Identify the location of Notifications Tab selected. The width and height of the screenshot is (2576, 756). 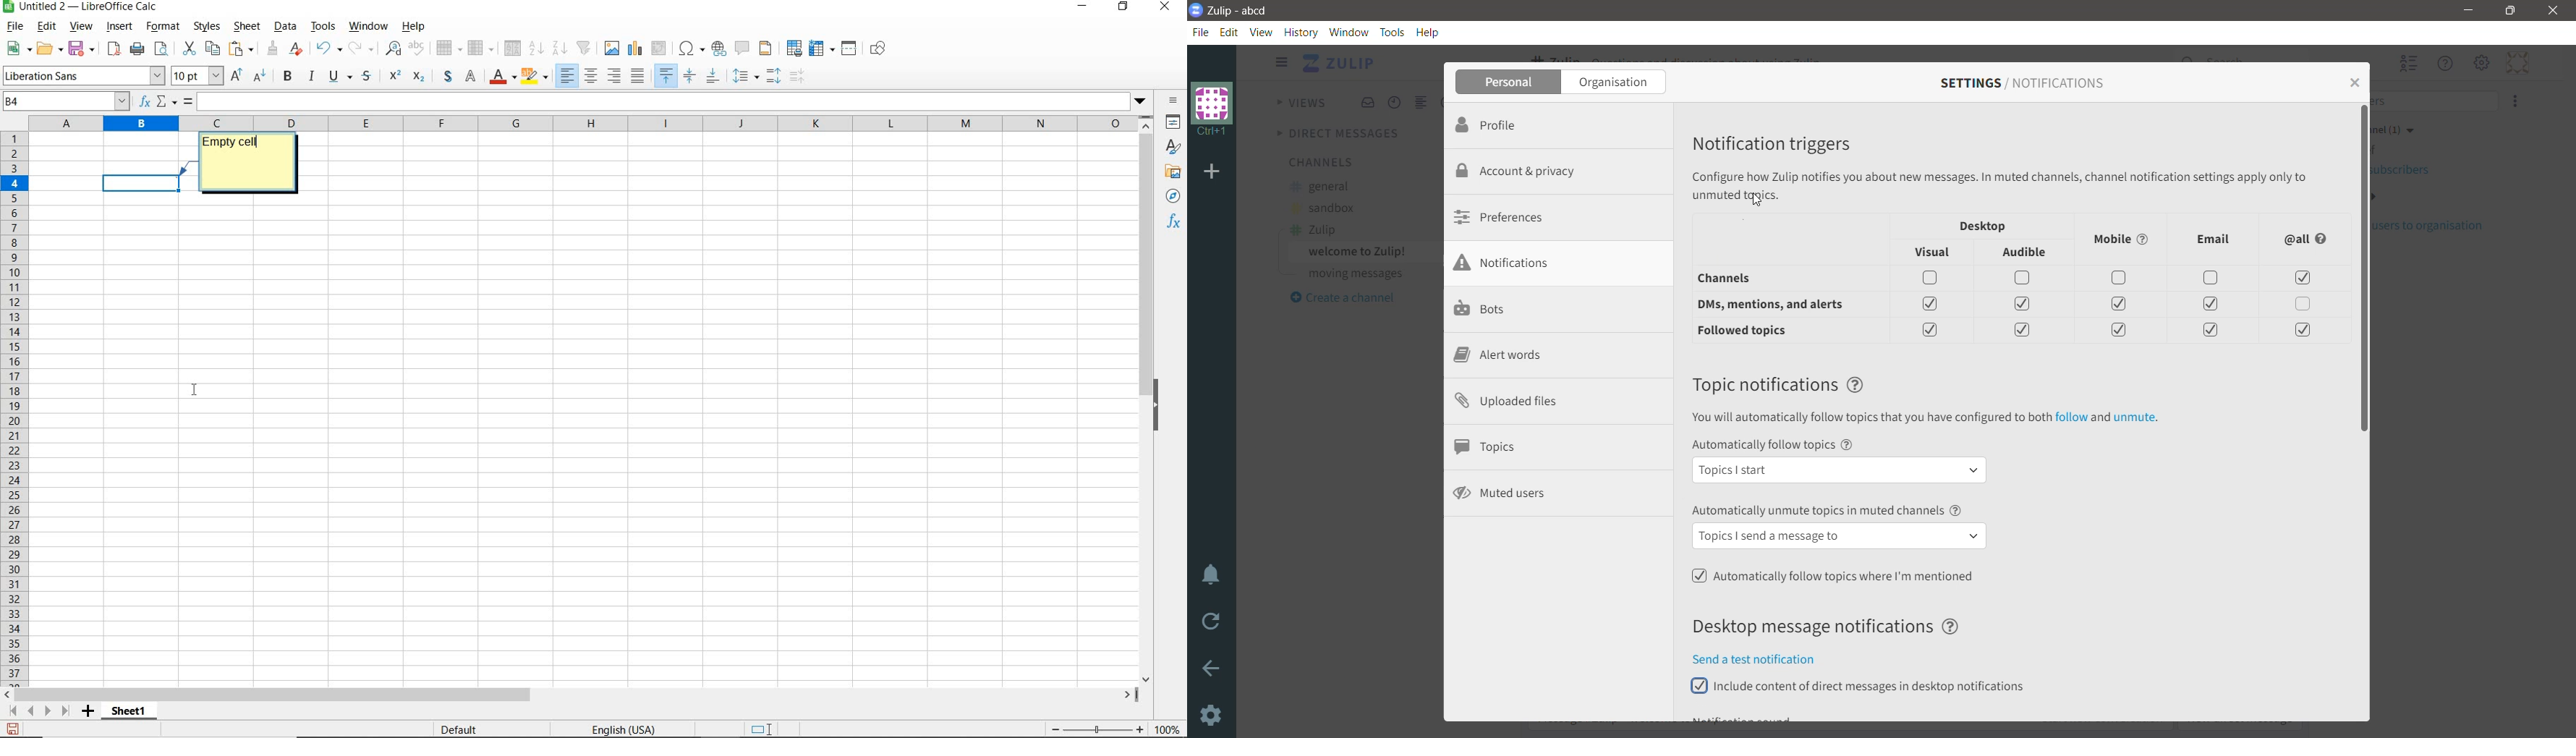
(1560, 263).